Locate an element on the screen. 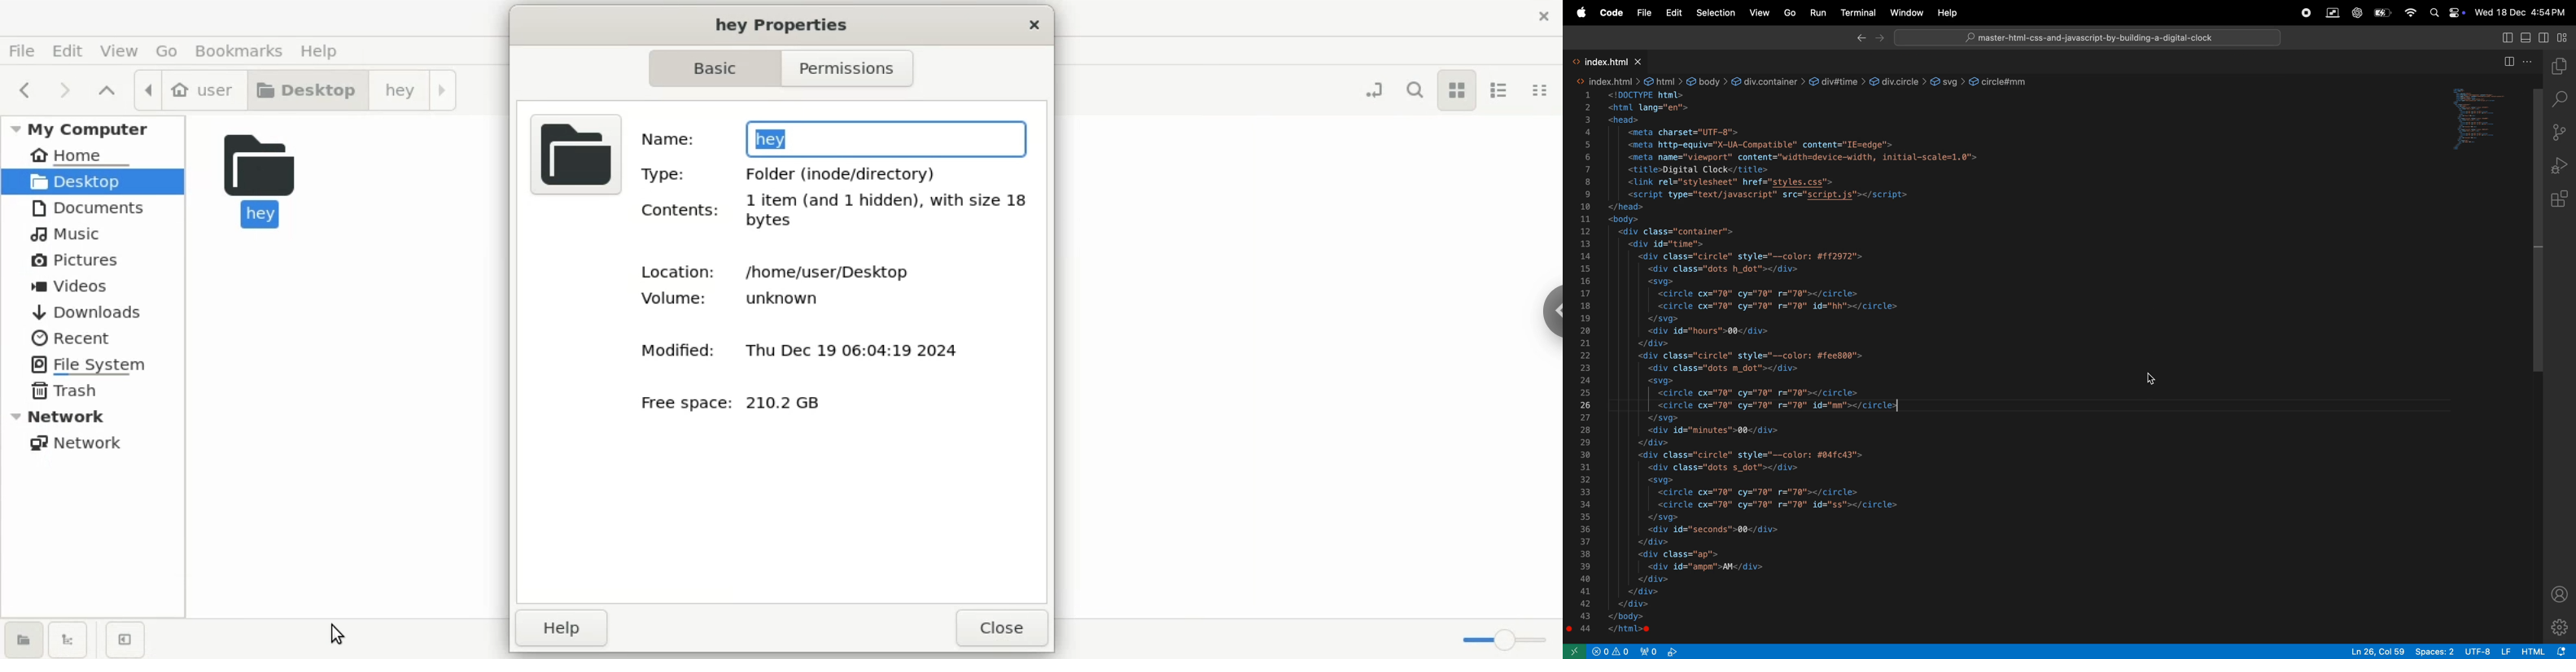 Image resolution: width=2576 pixels, height=672 pixels. run and debug is located at coordinates (2562, 166).